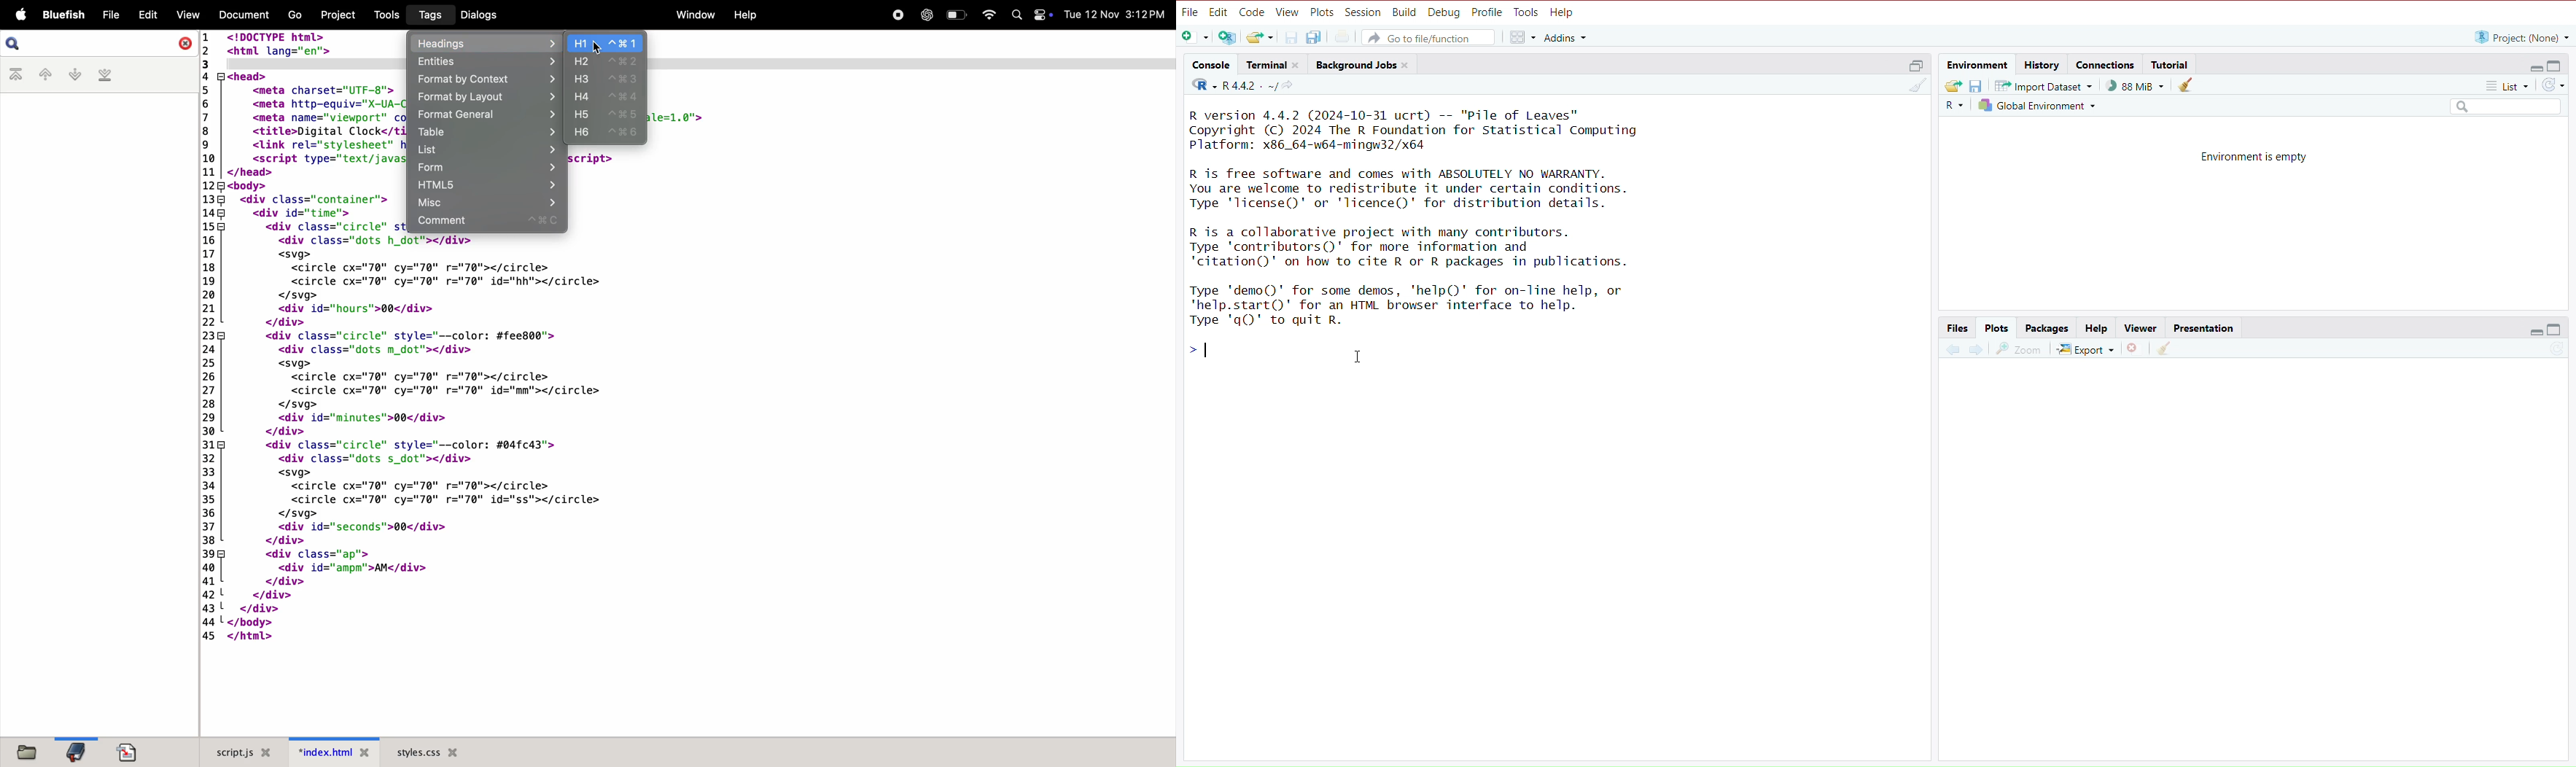 The image size is (2576, 784). Describe the element at coordinates (2040, 85) in the screenshot. I see `Import Dataset` at that location.